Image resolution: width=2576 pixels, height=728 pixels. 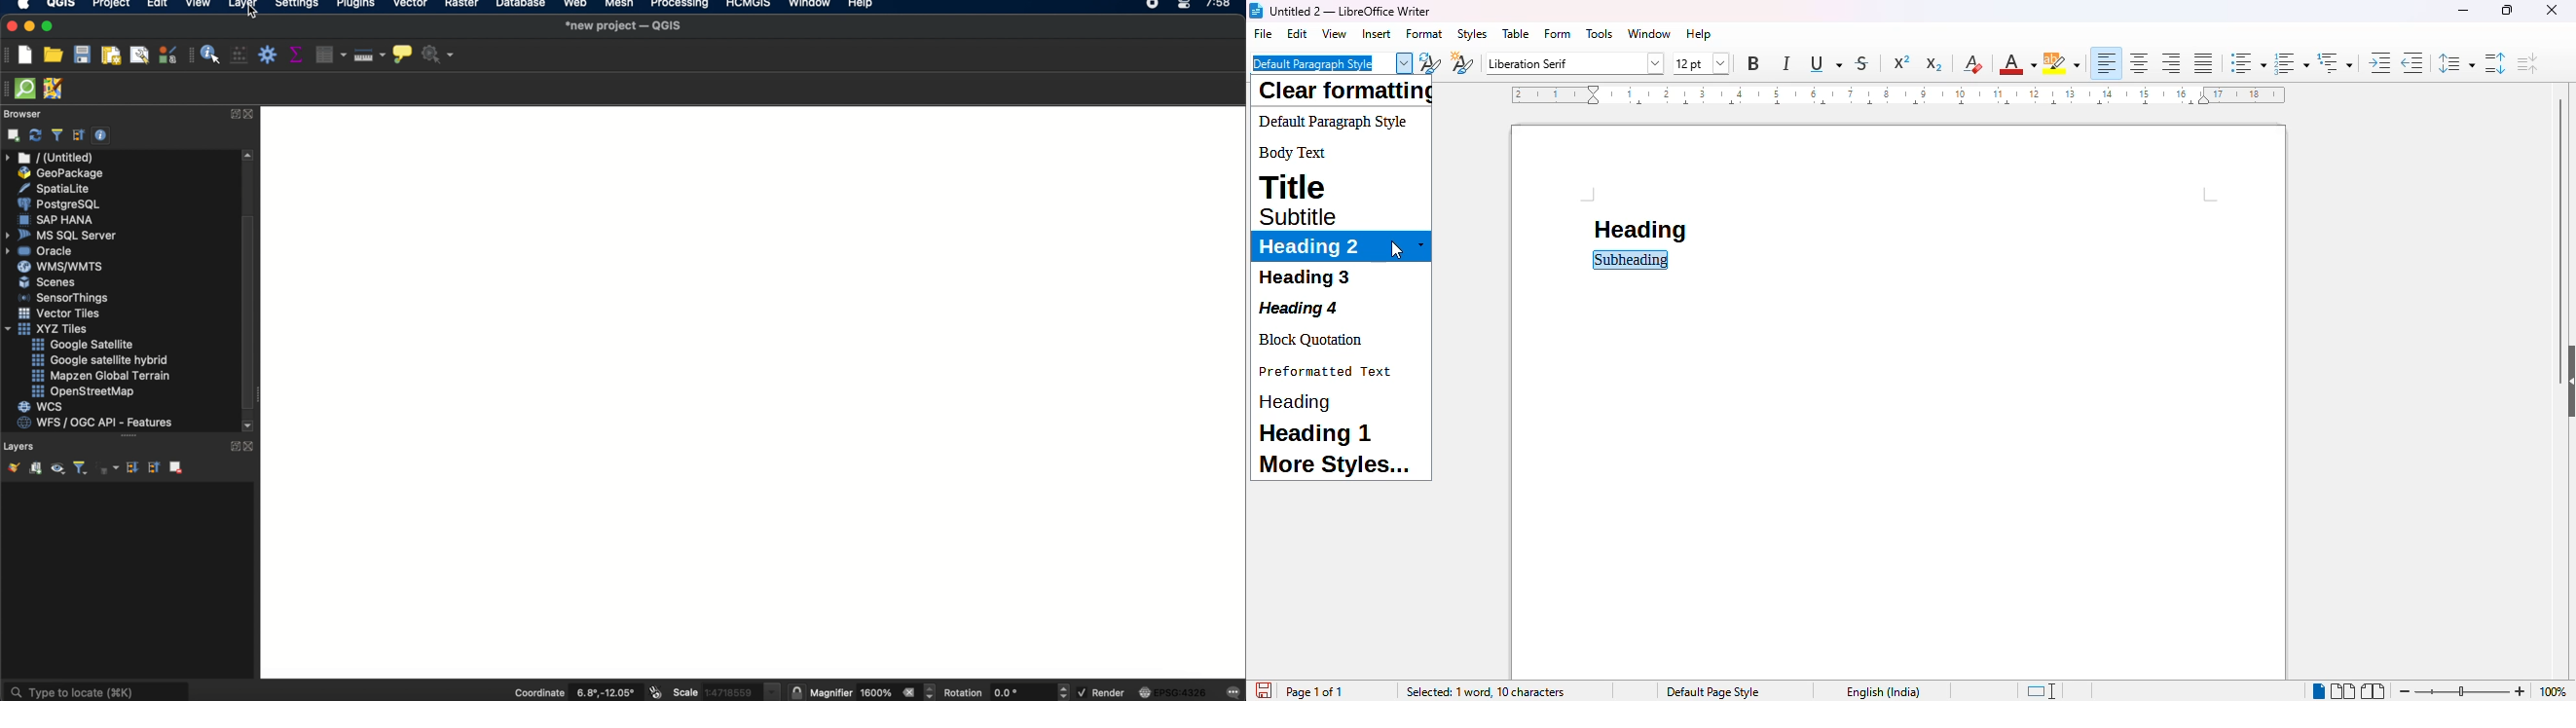 What do you see at coordinates (101, 376) in the screenshot?
I see `mapzen global terrain` at bounding box center [101, 376].